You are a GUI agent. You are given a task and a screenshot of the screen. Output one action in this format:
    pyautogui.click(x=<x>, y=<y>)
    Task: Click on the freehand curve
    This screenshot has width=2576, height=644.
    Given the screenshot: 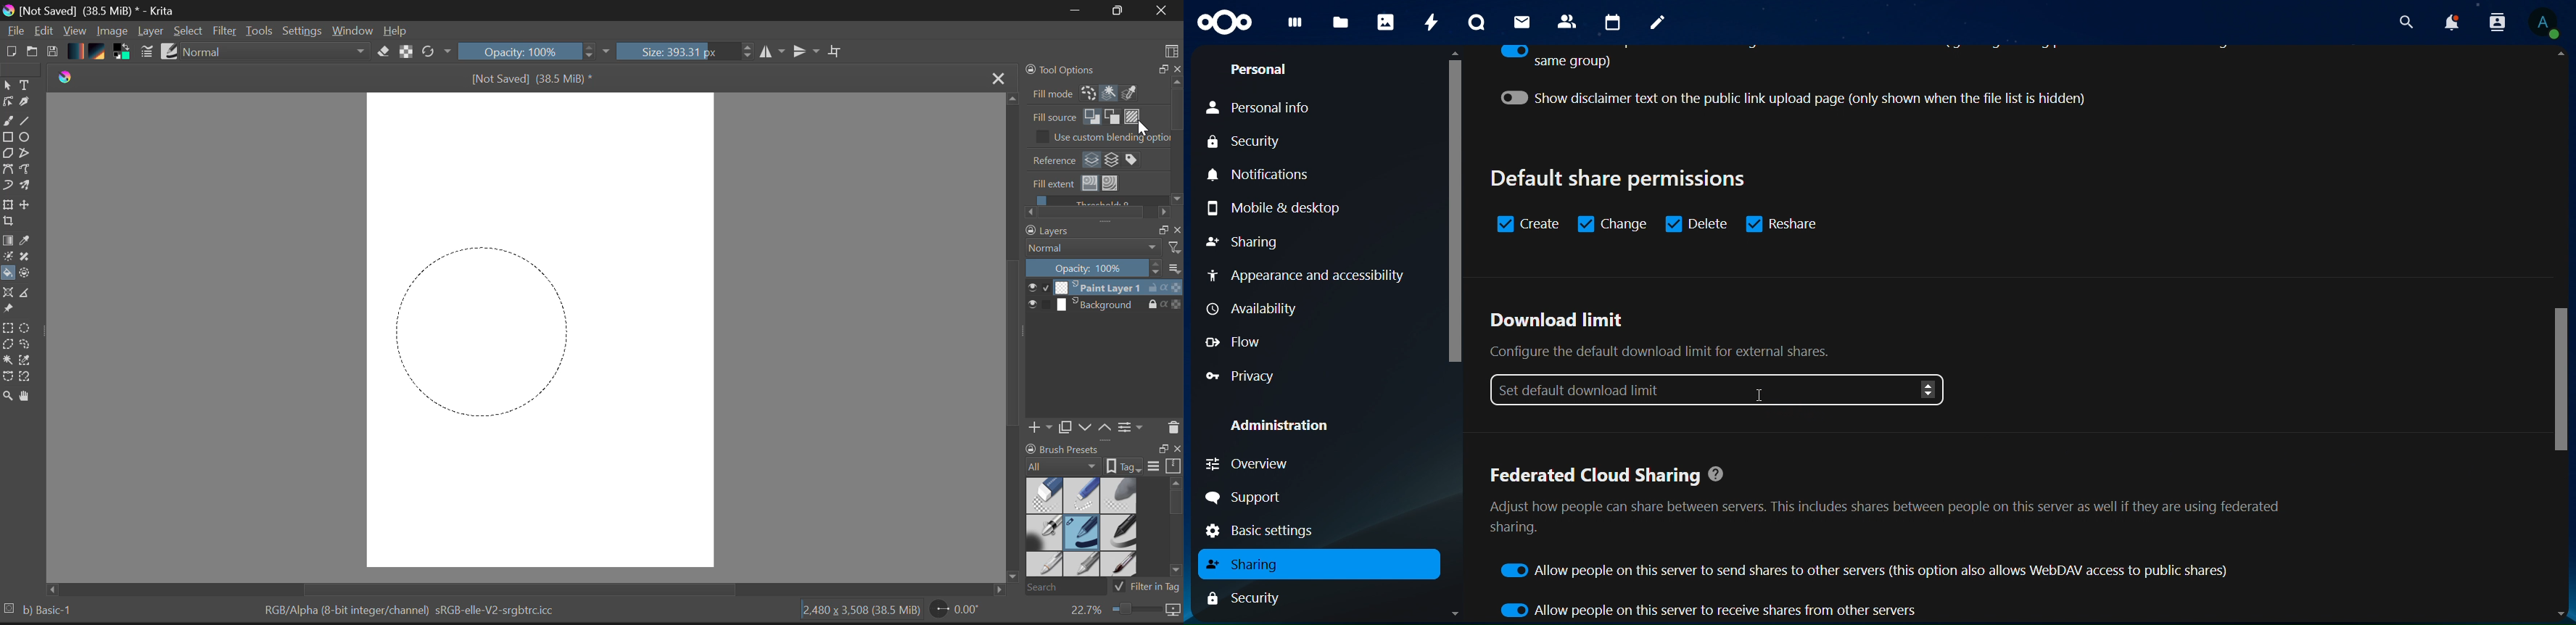 What is the action you would take?
    pyautogui.click(x=10, y=122)
    